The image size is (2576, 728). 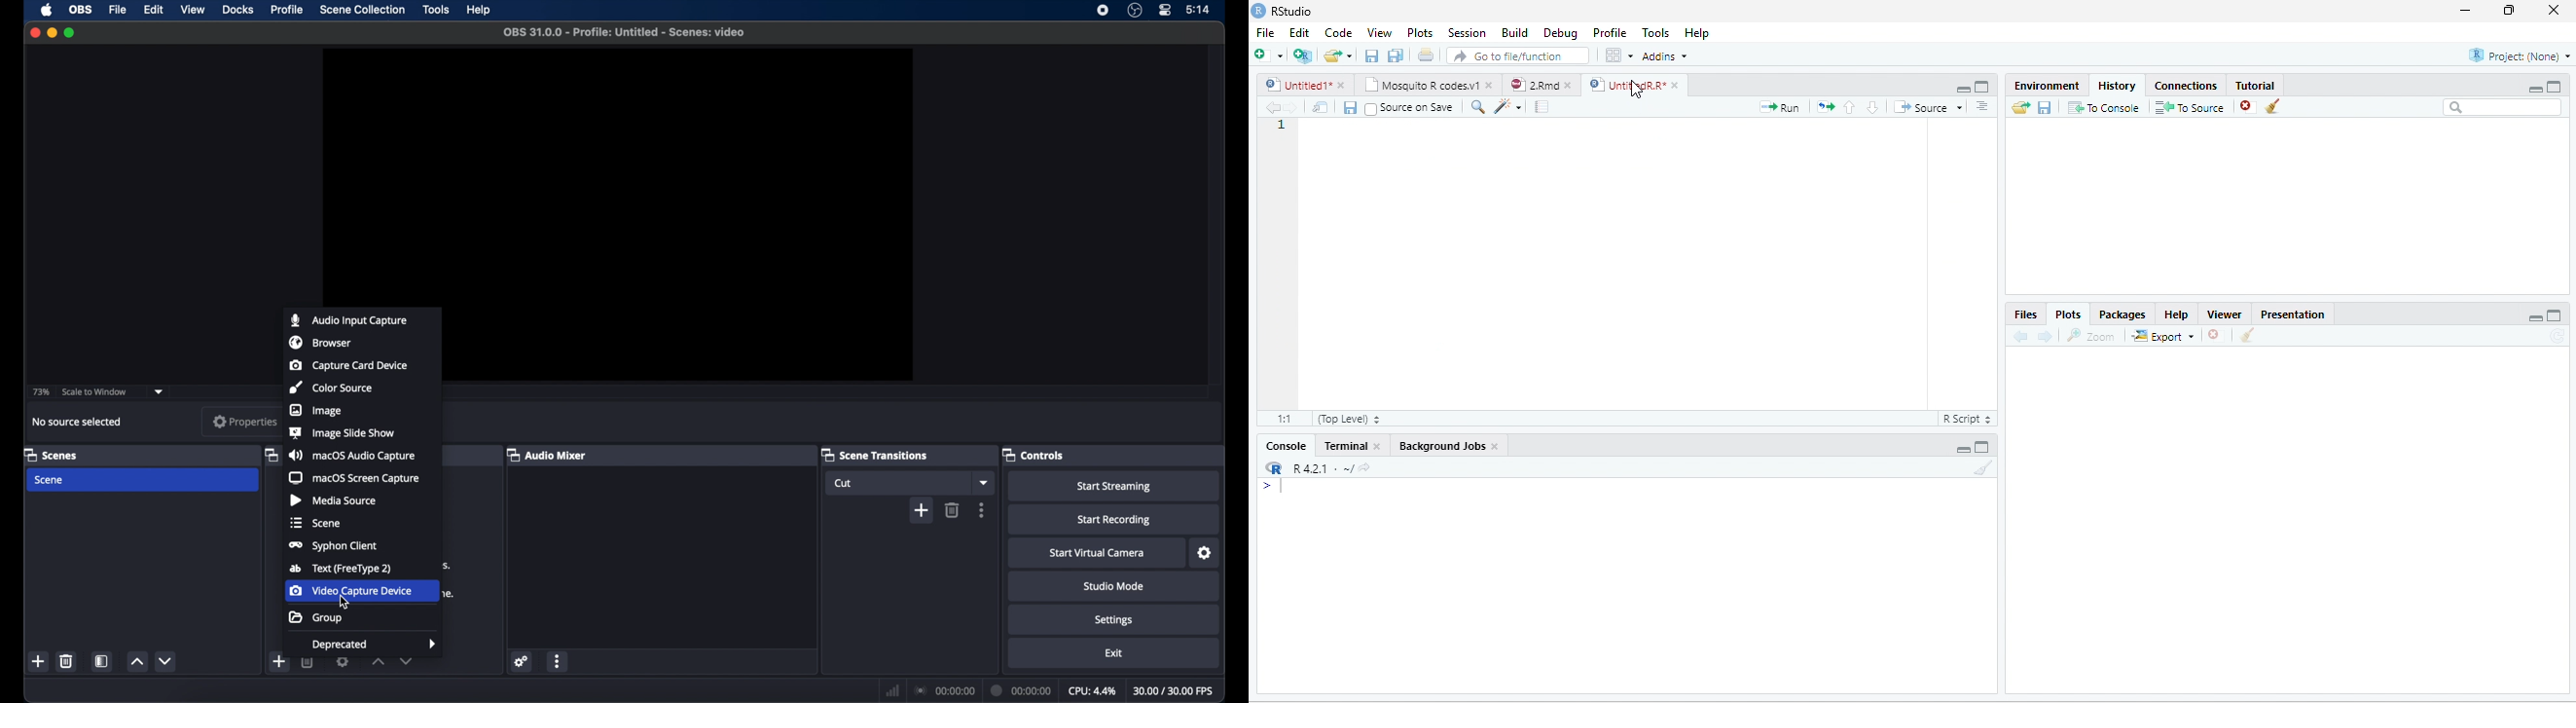 I want to click on add, so click(x=278, y=661).